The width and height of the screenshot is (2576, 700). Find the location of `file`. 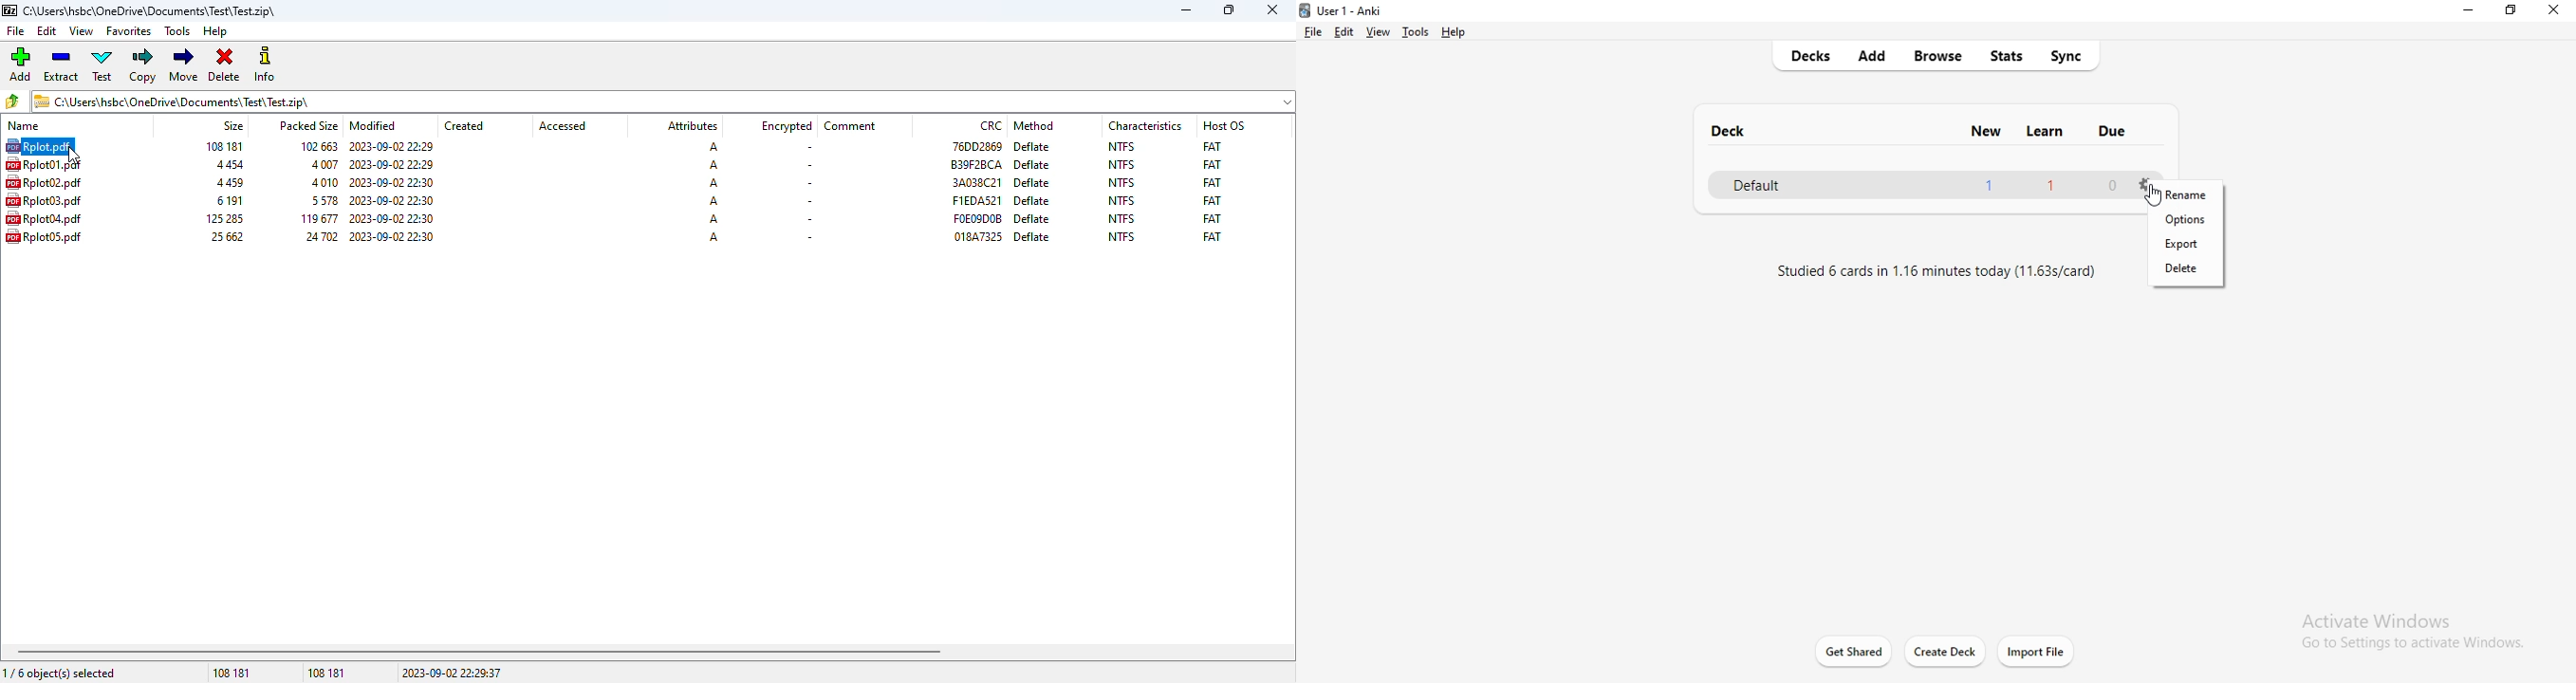

file is located at coordinates (44, 182).